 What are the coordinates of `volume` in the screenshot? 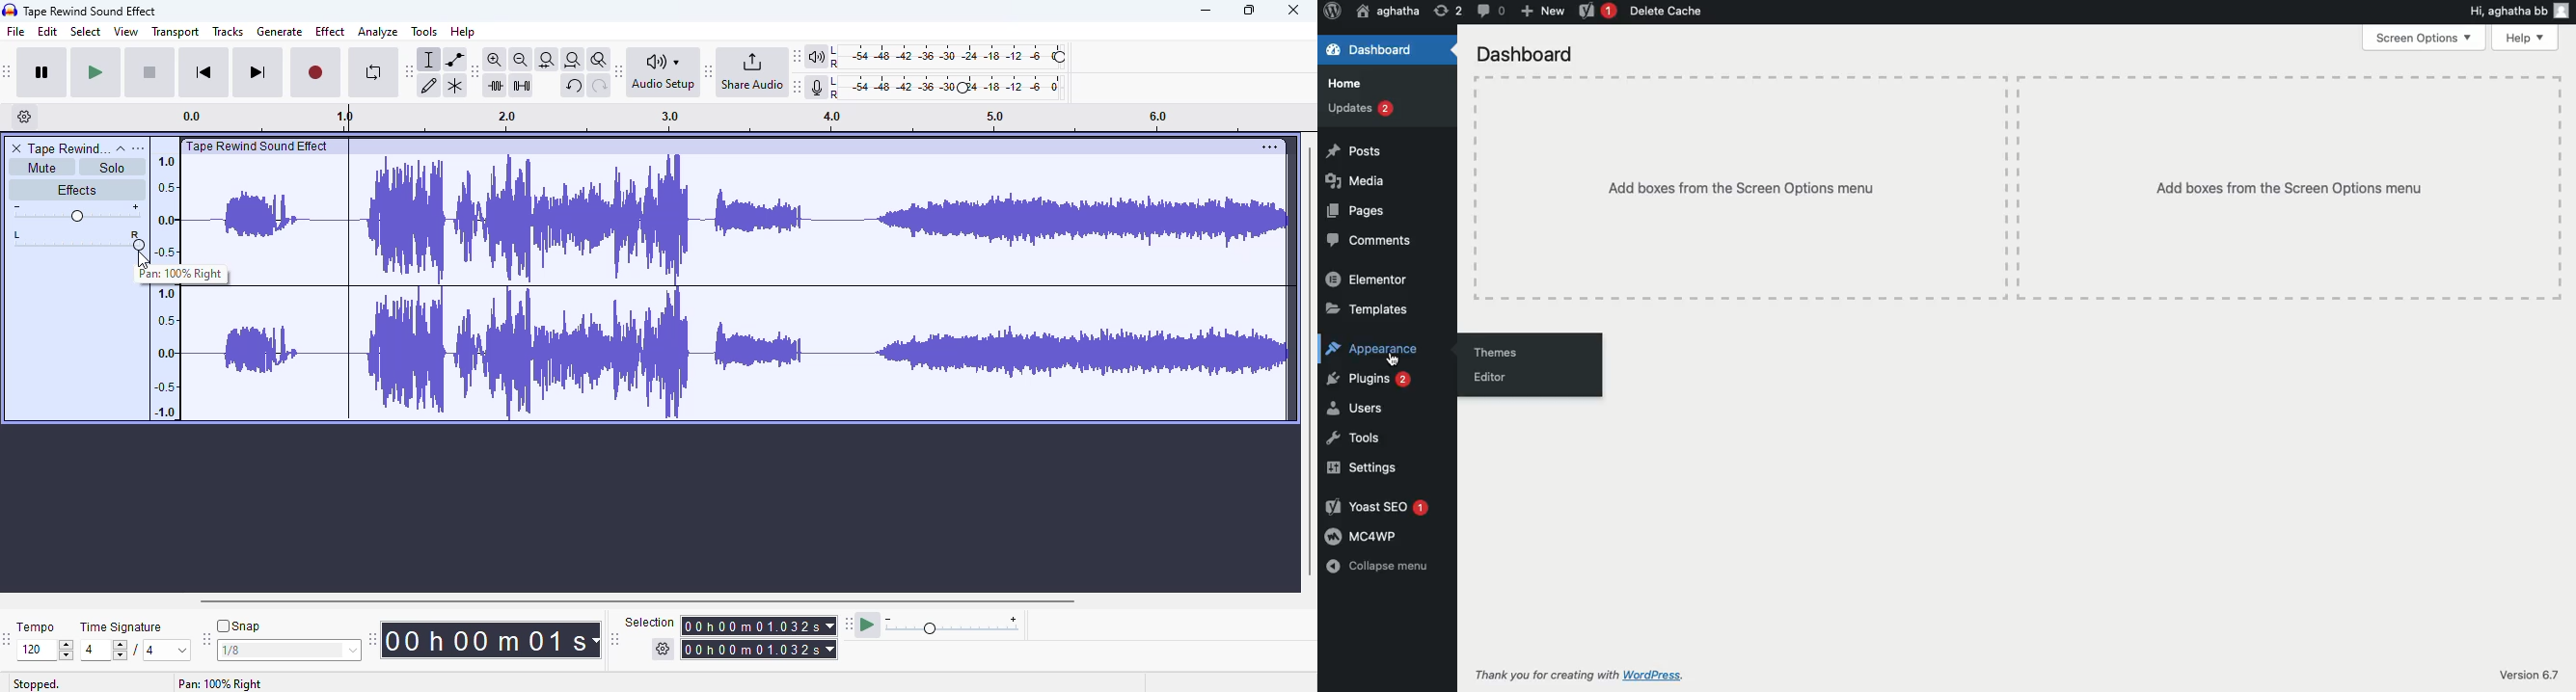 It's located at (76, 213).